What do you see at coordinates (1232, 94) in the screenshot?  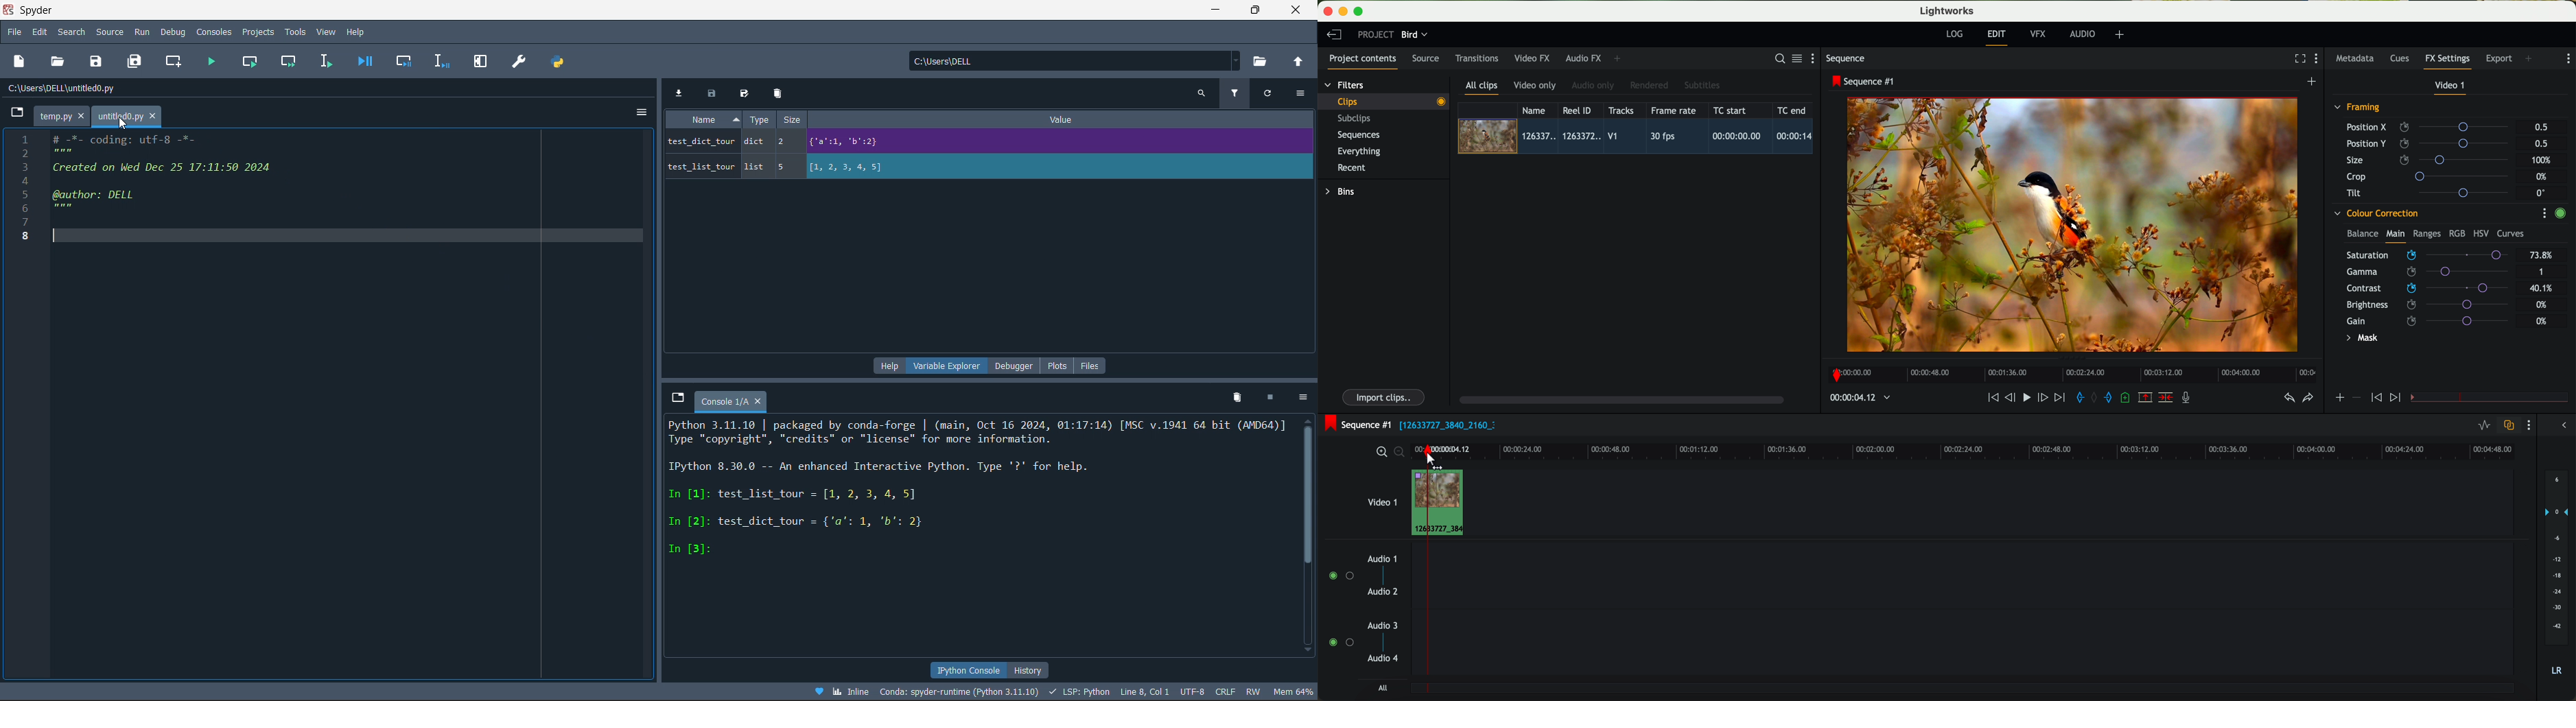 I see `filter variables` at bounding box center [1232, 94].